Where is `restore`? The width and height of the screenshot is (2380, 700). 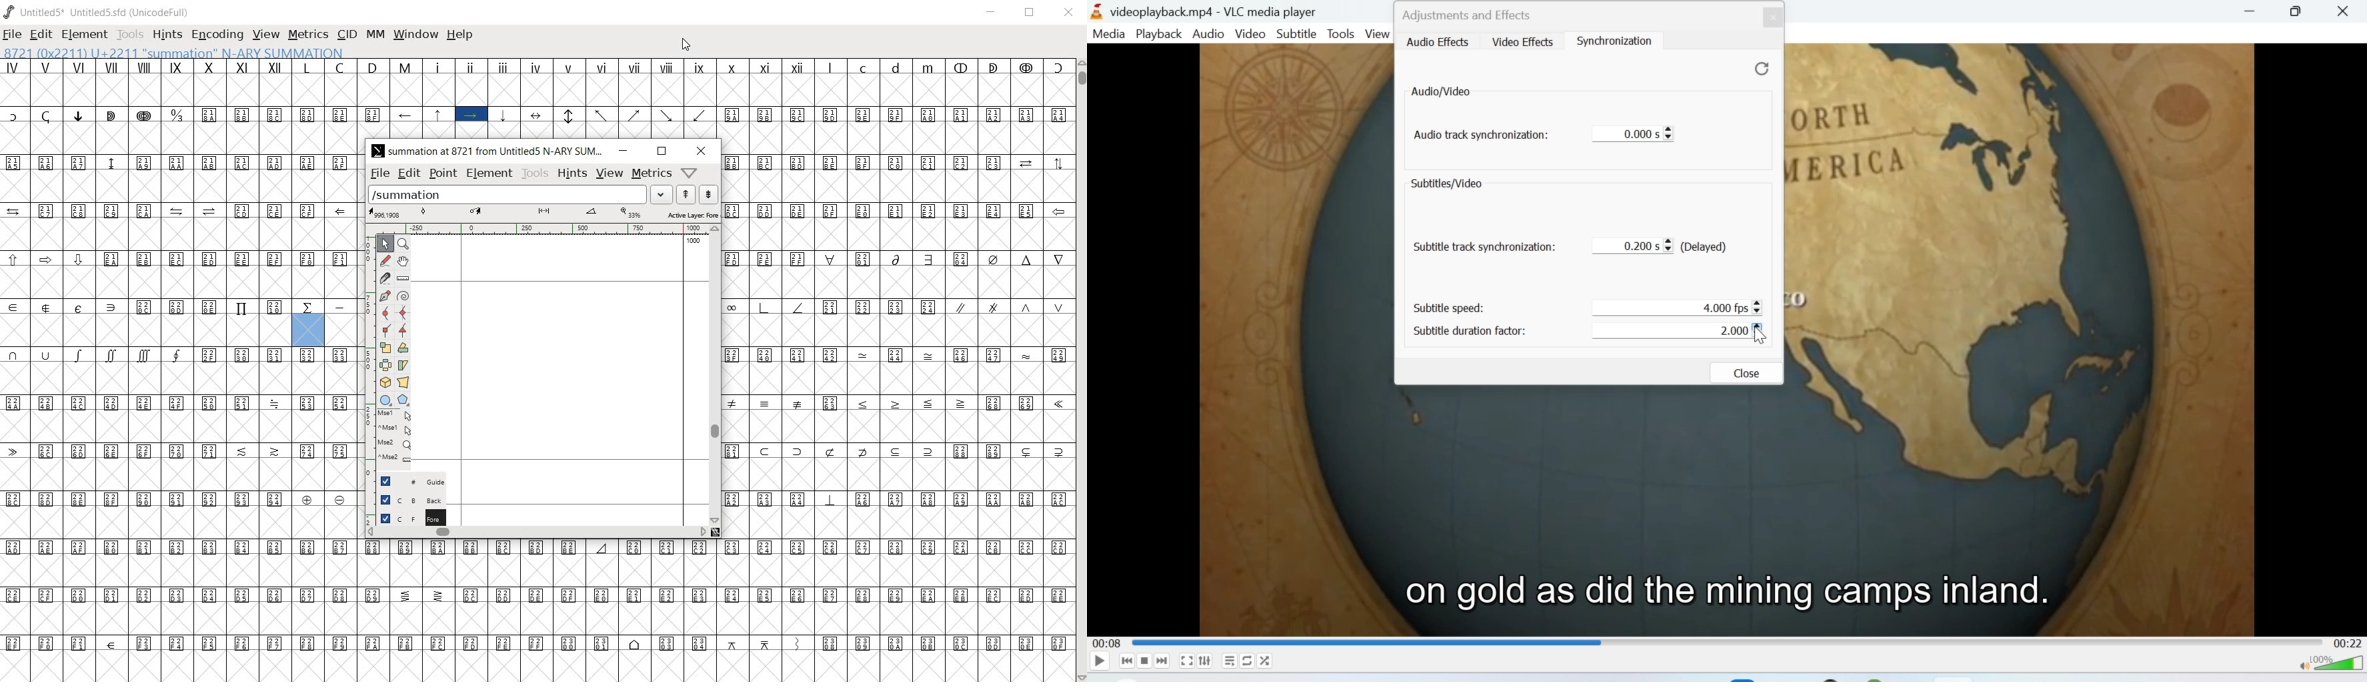 restore is located at coordinates (661, 151).